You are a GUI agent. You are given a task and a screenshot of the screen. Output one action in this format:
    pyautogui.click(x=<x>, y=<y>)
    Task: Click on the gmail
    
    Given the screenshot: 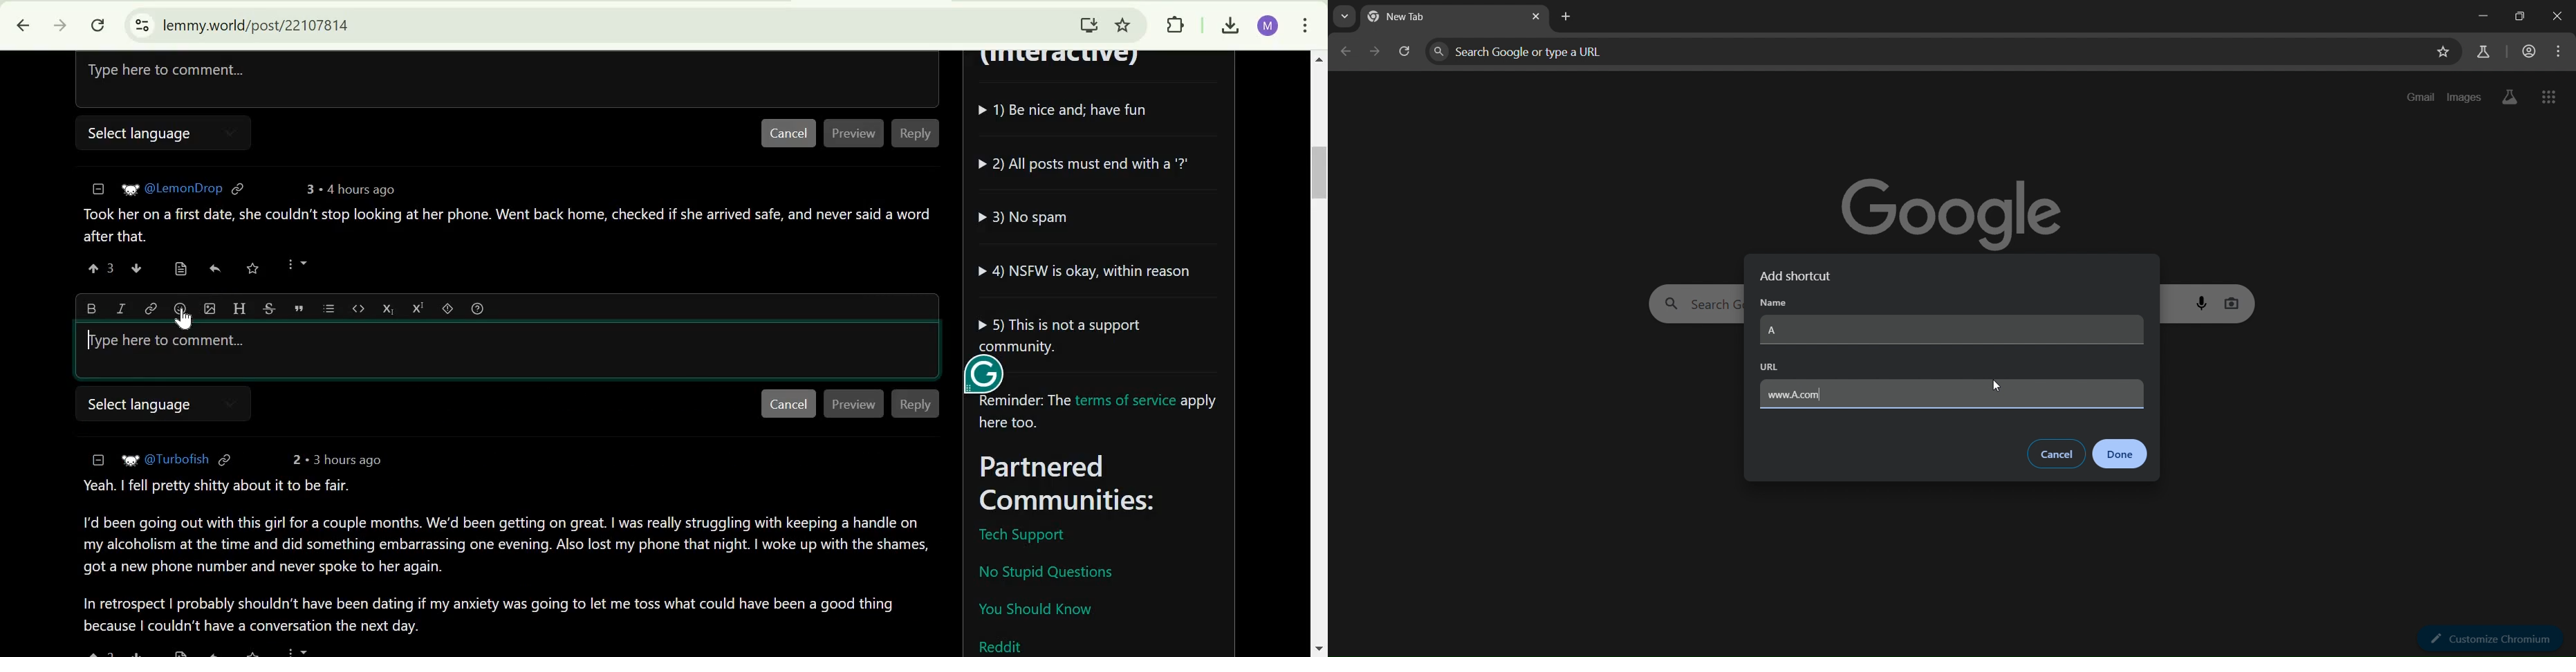 What is the action you would take?
    pyautogui.click(x=2422, y=97)
    